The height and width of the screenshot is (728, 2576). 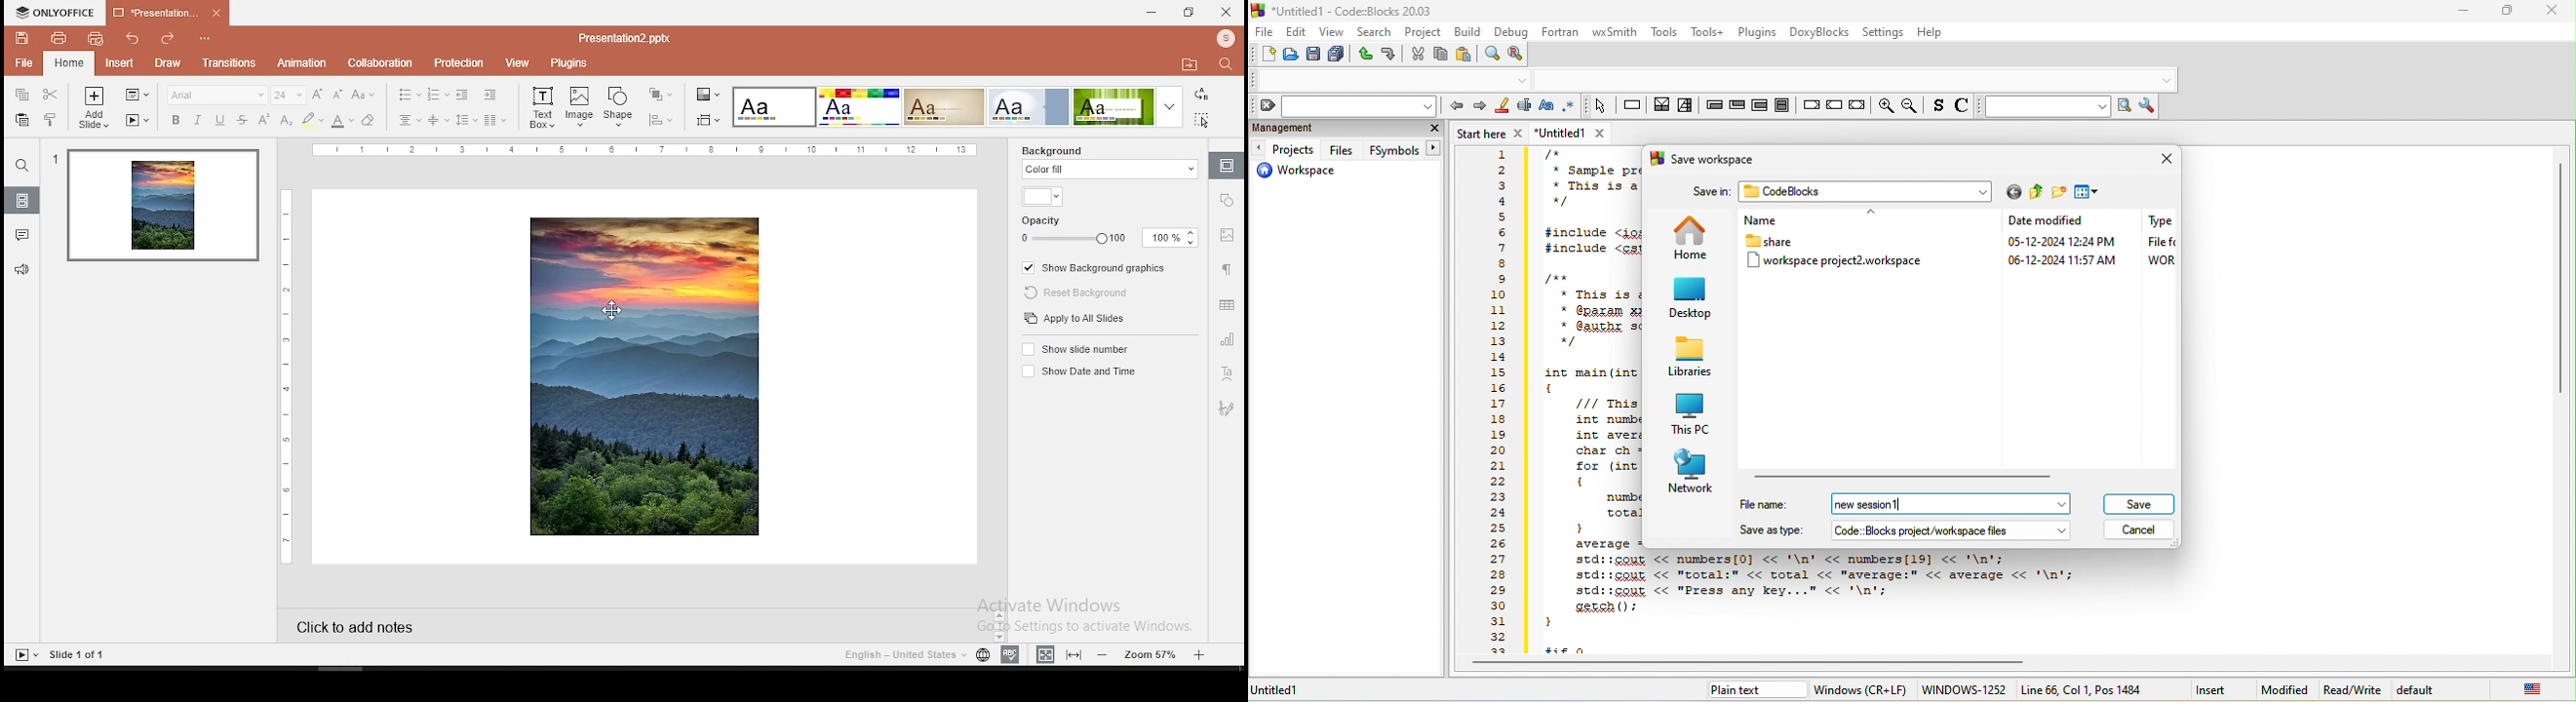 I want to click on zoom in, so click(x=1201, y=655).